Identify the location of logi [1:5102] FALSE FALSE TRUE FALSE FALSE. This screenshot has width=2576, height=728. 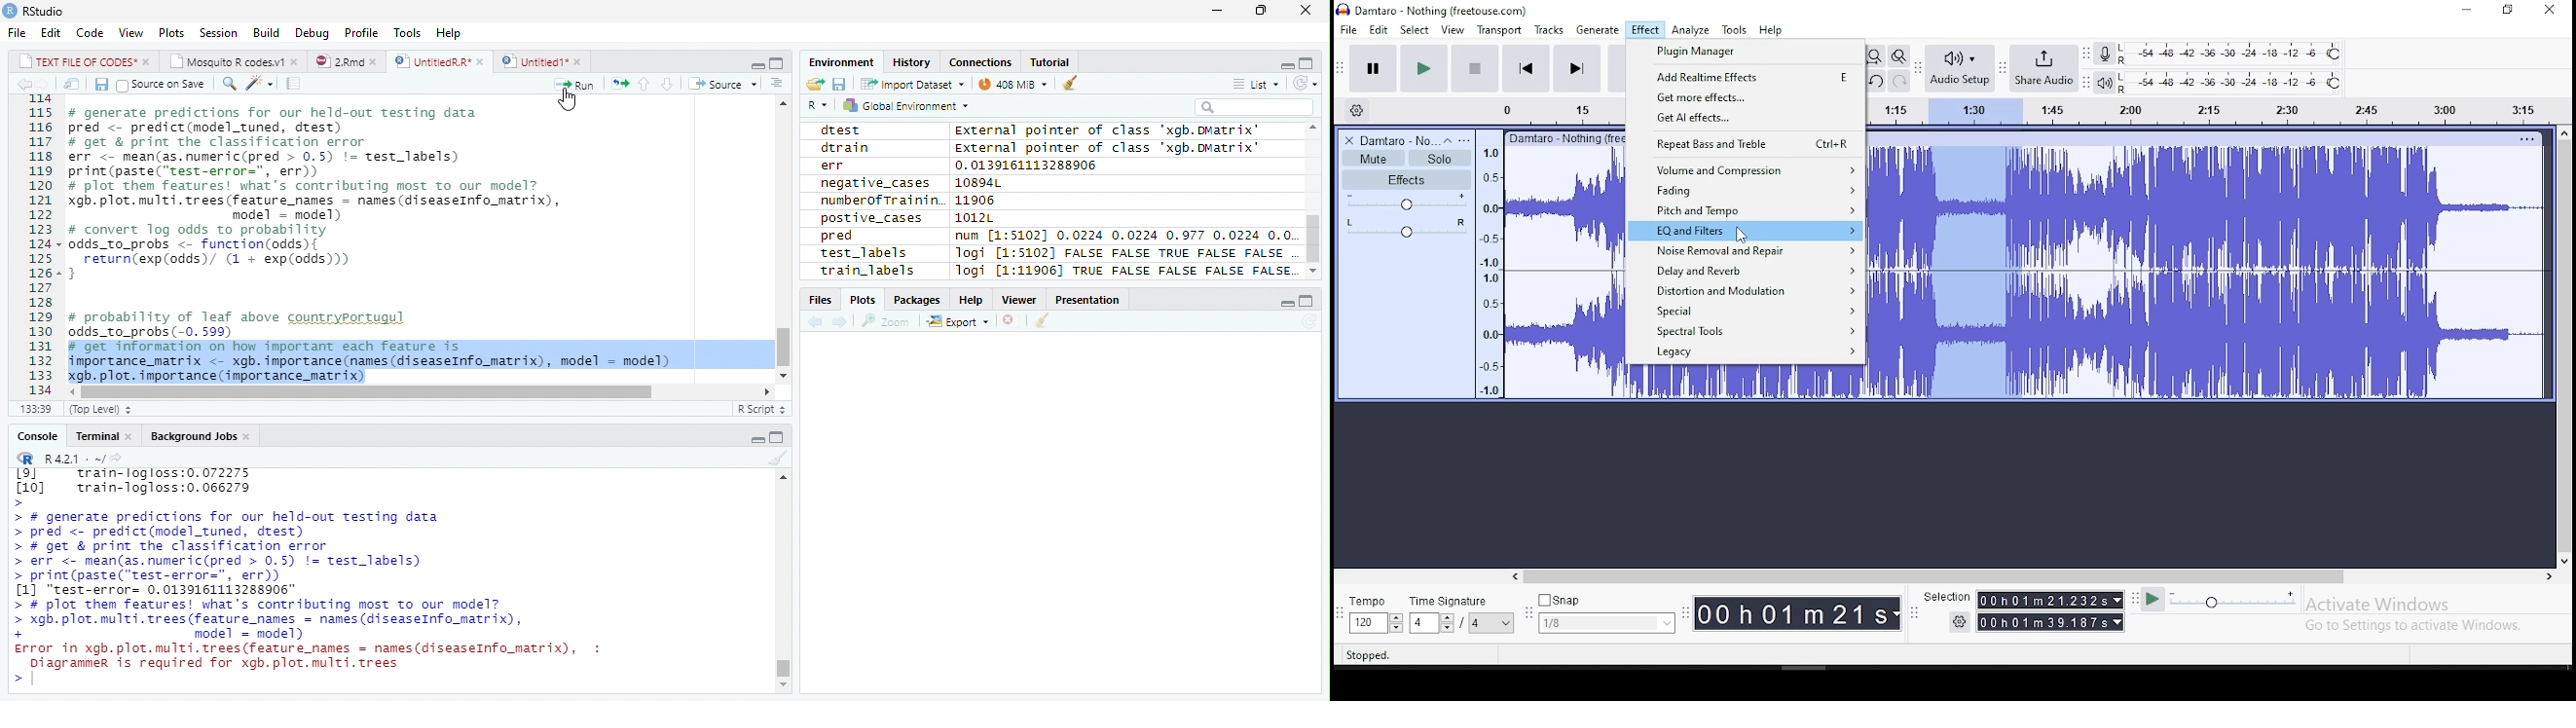
(1124, 252).